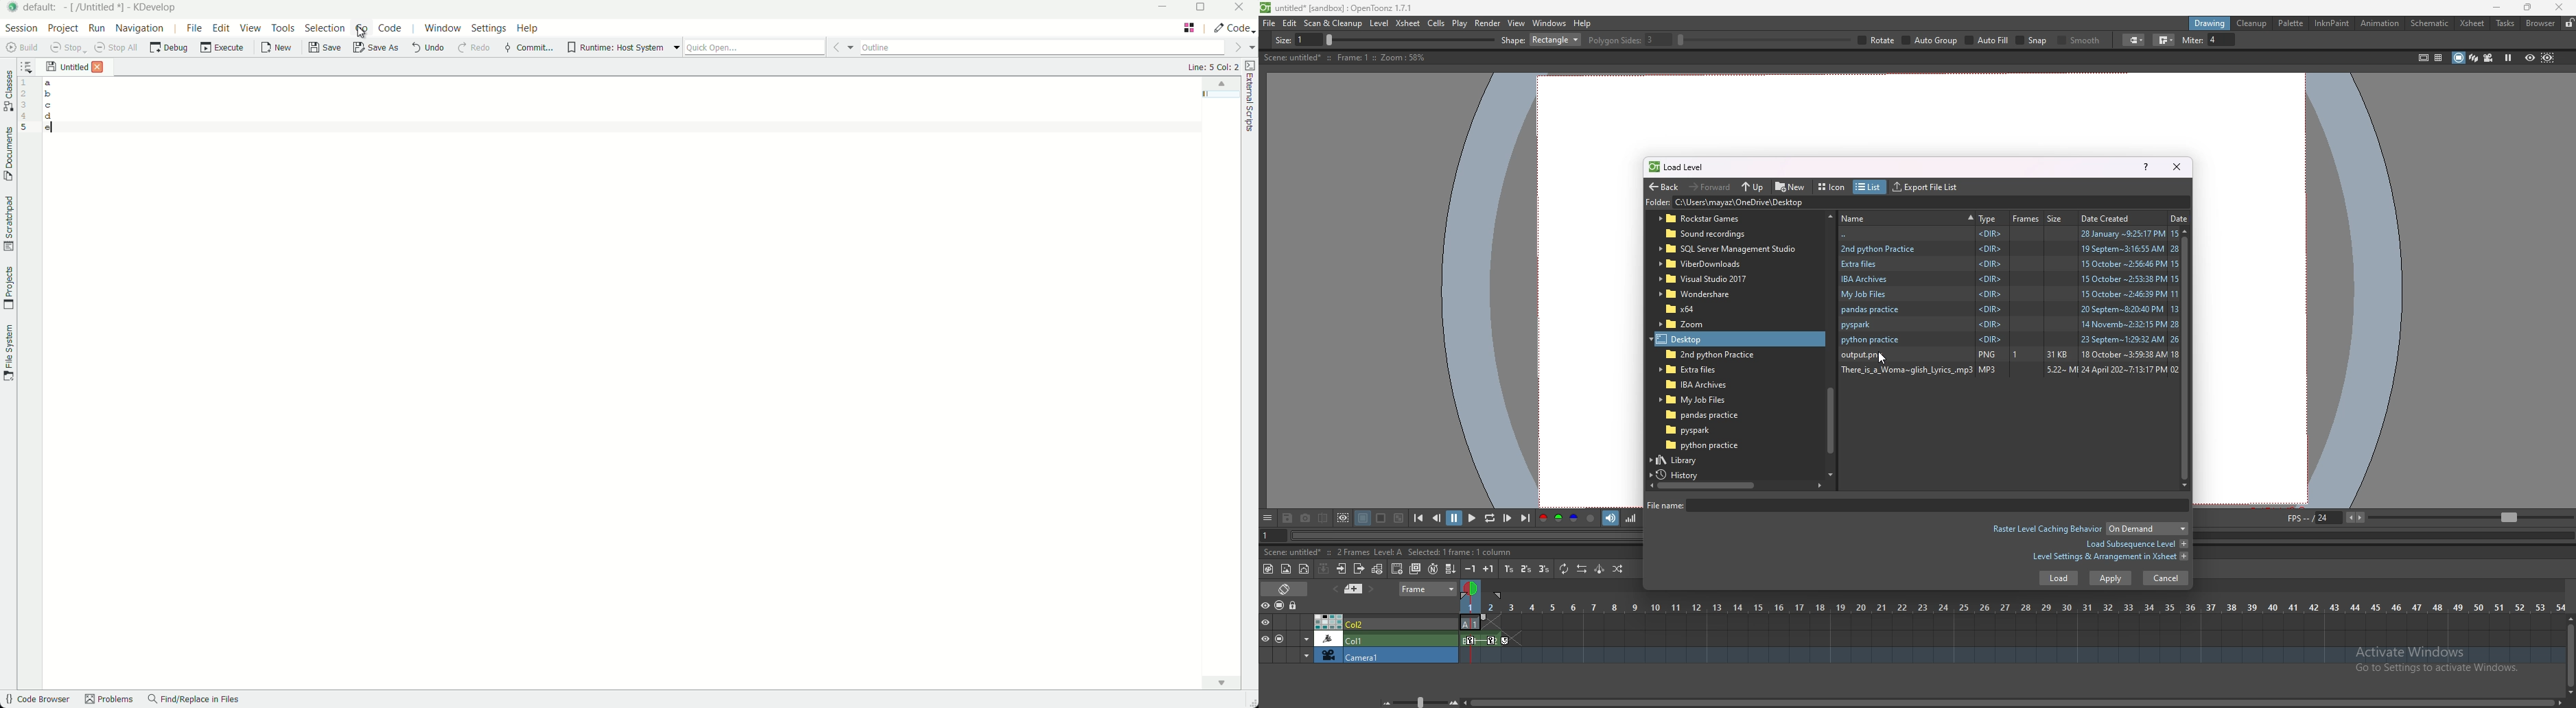 This screenshot has height=728, width=2576. I want to click on render, so click(1488, 23).